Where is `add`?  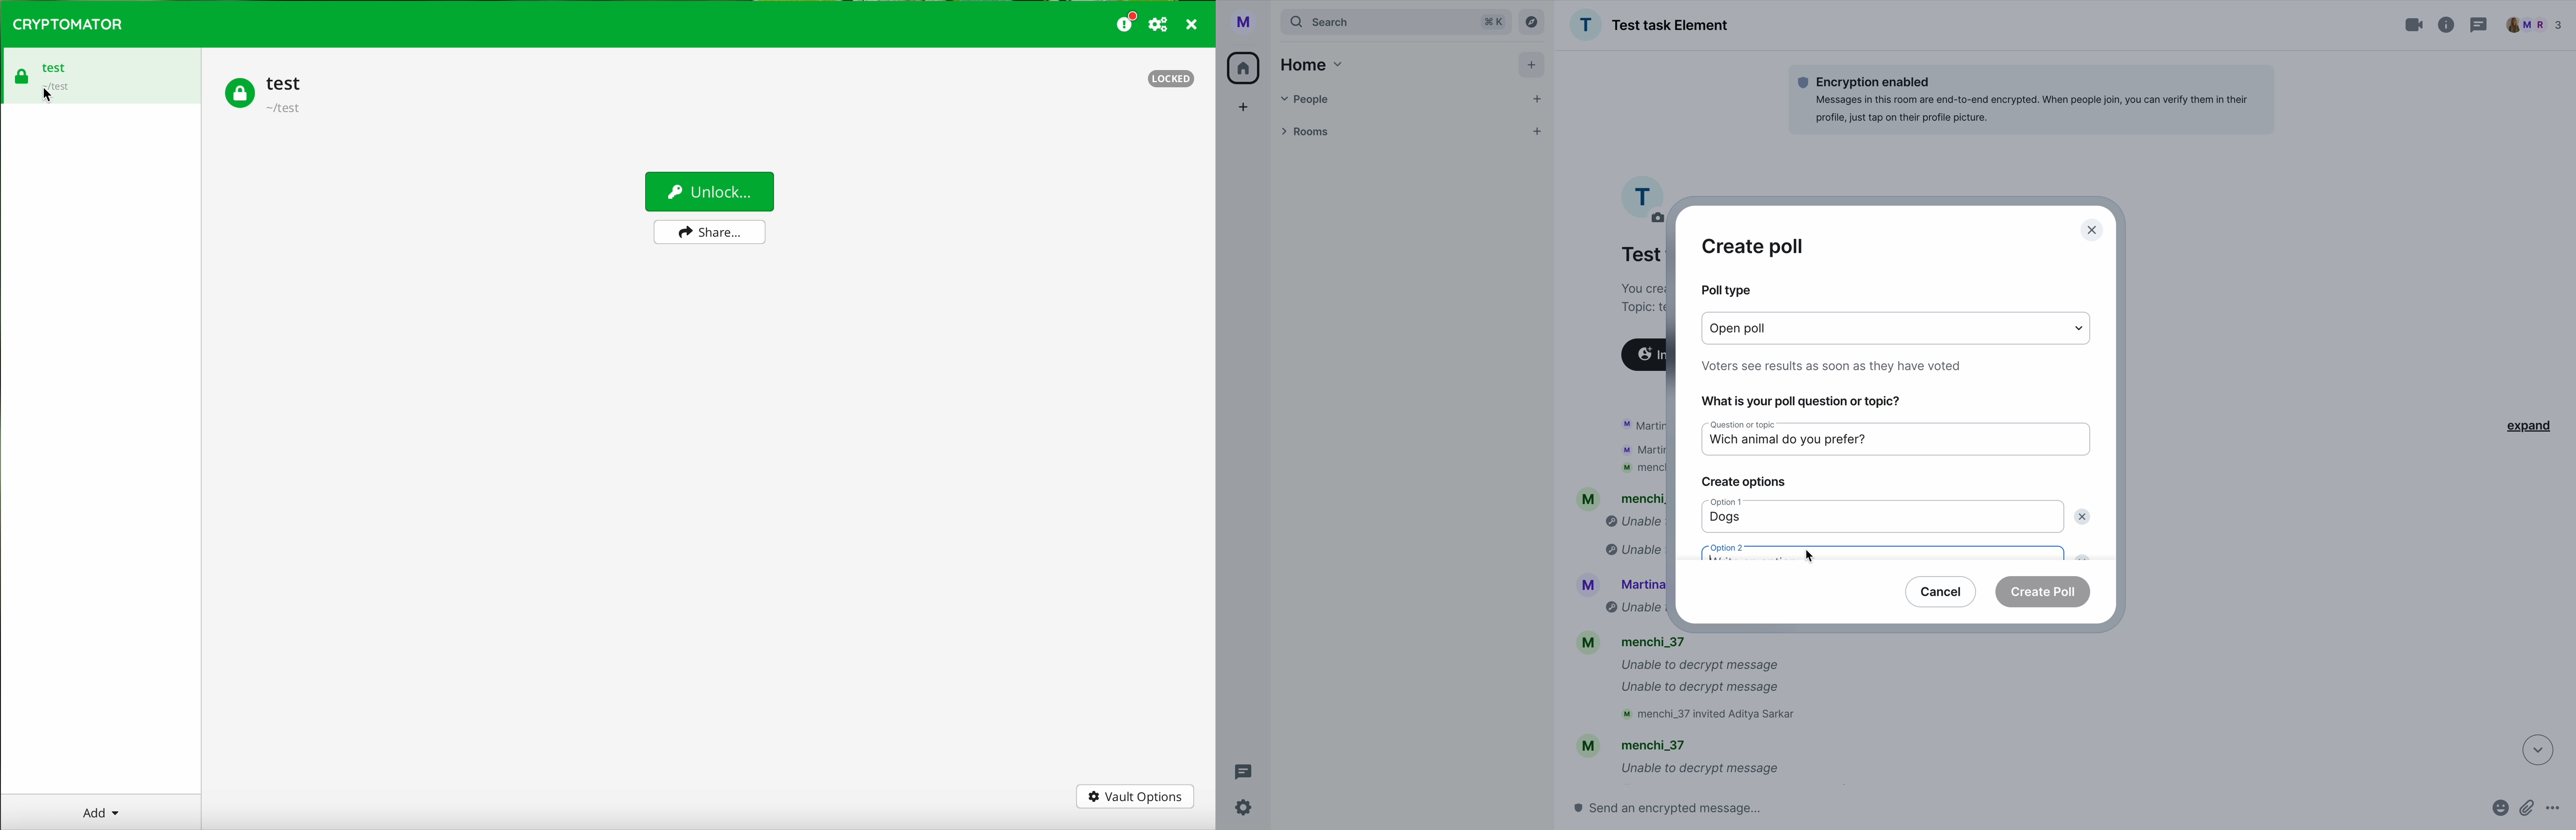
add is located at coordinates (1244, 110).